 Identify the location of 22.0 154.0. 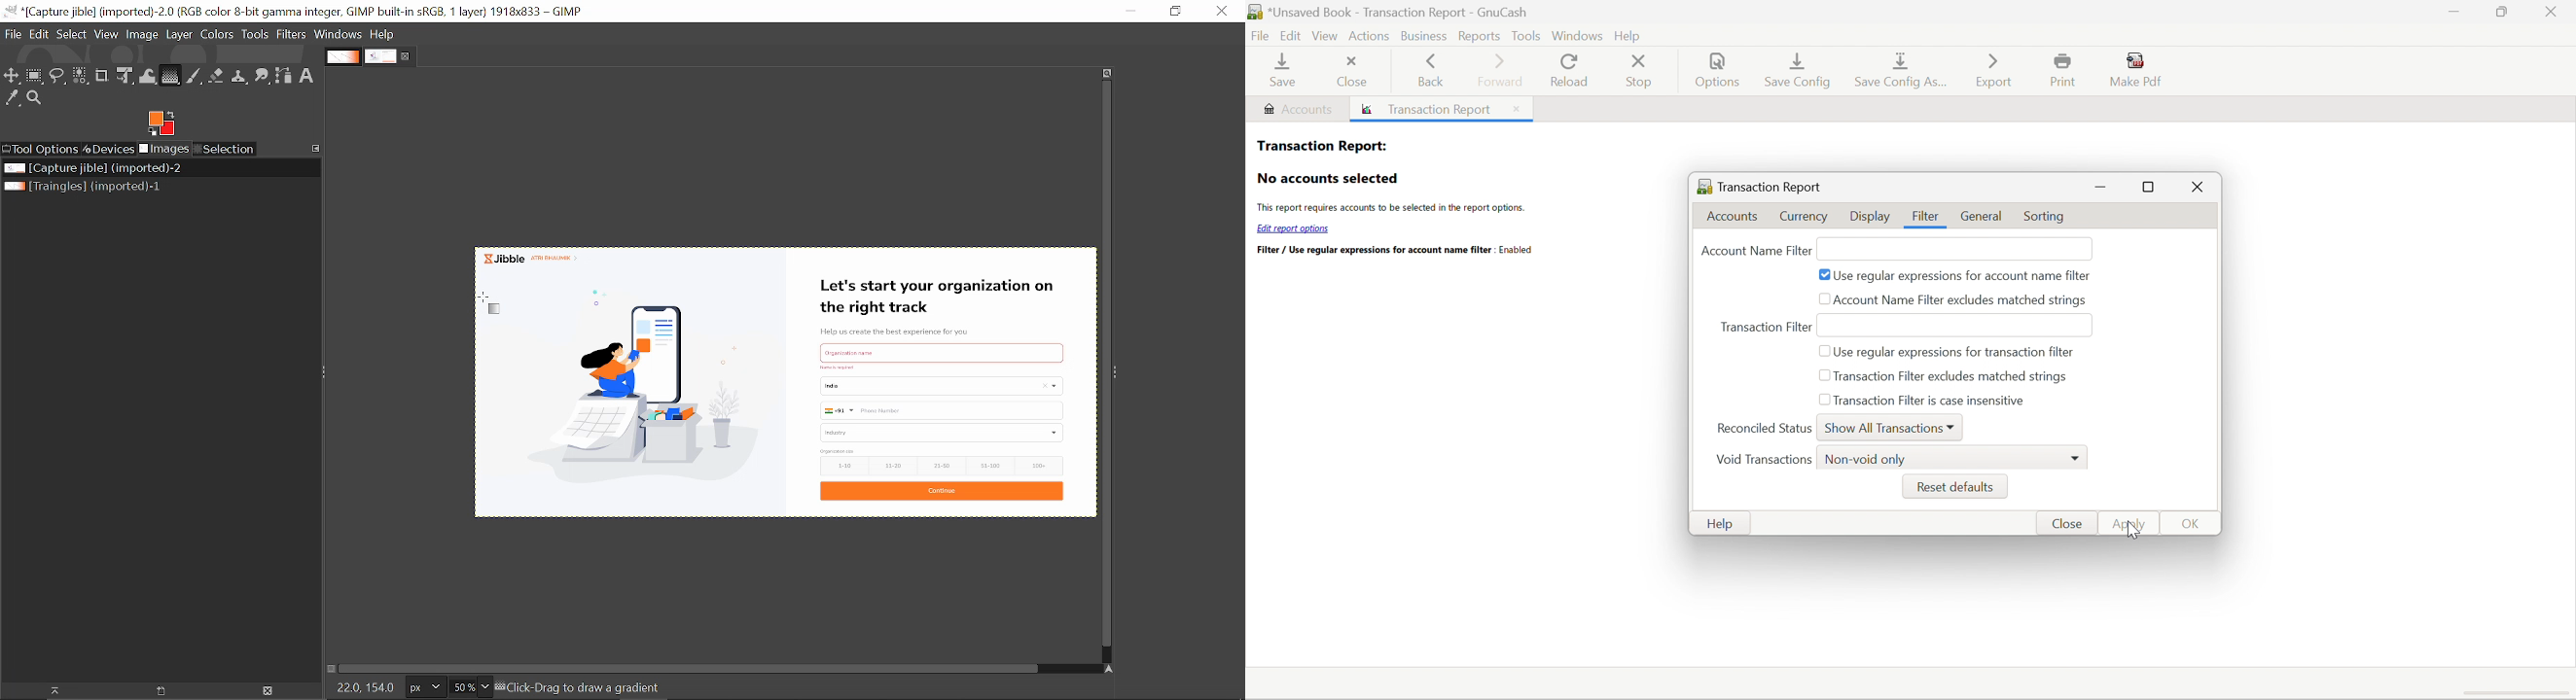
(373, 685).